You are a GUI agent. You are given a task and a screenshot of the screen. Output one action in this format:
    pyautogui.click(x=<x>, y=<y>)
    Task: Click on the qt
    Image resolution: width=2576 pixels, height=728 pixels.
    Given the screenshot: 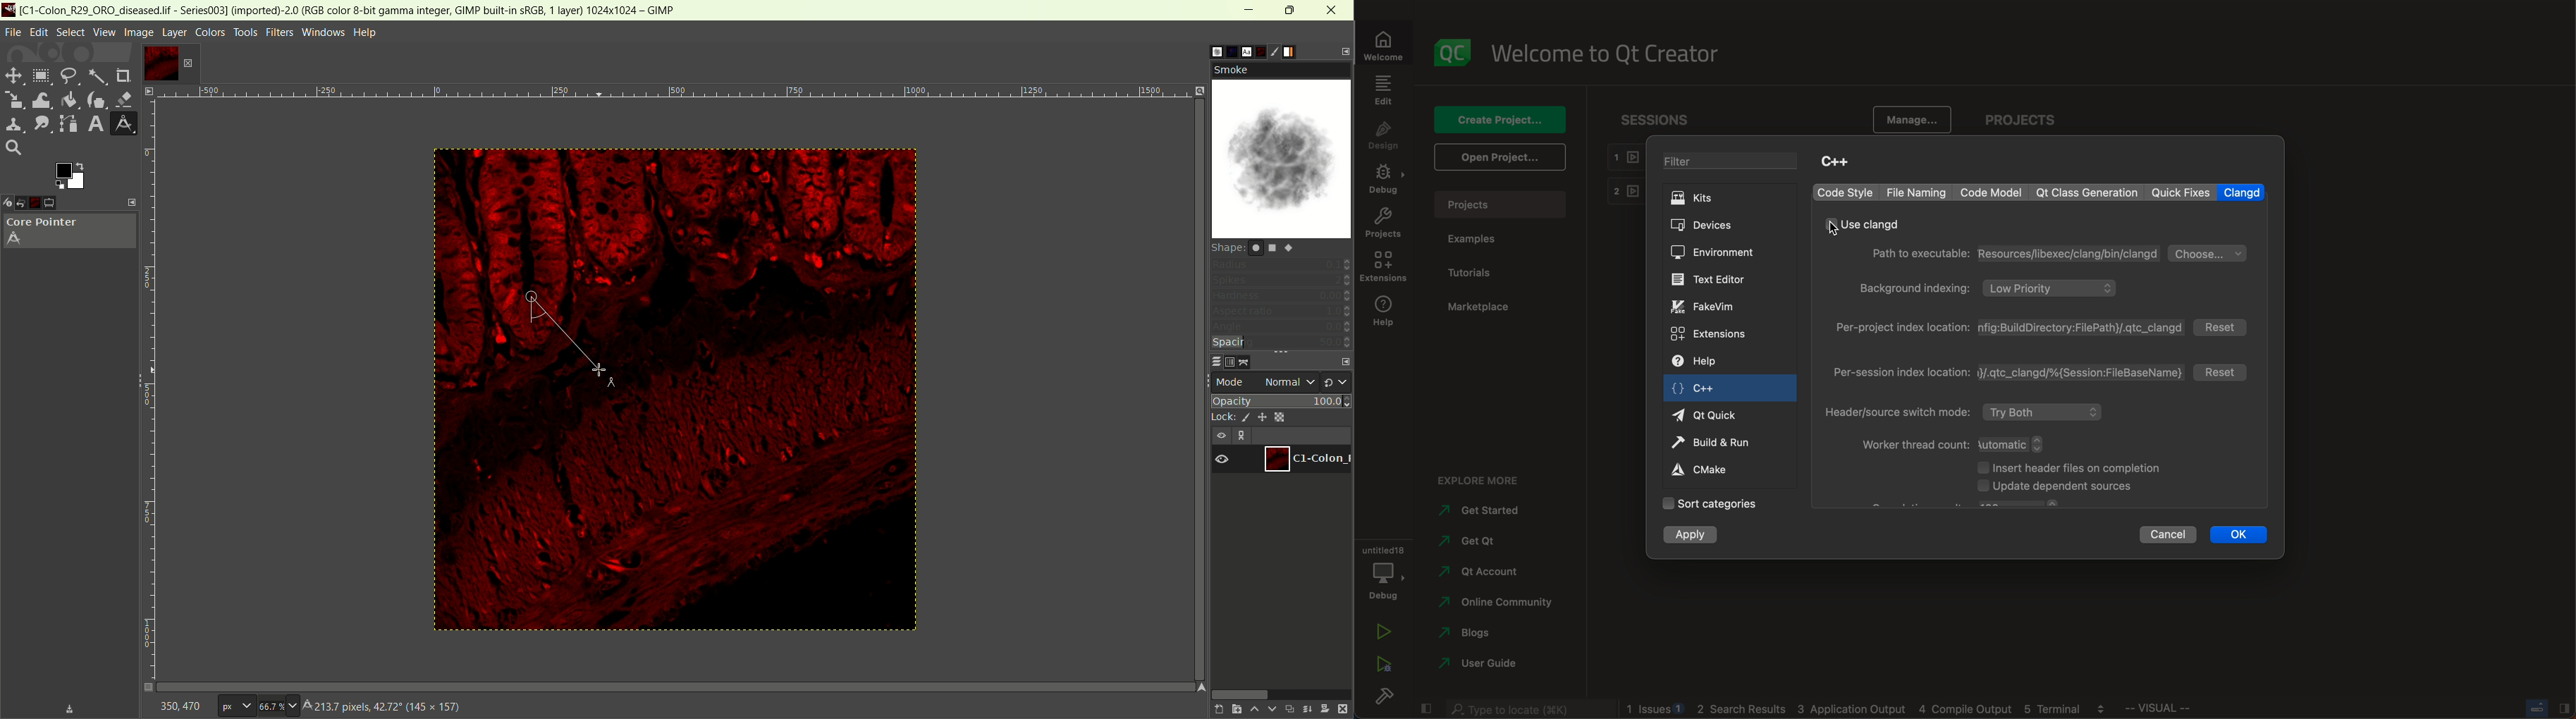 What is the action you would take?
    pyautogui.click(x=2088, y=193)
    